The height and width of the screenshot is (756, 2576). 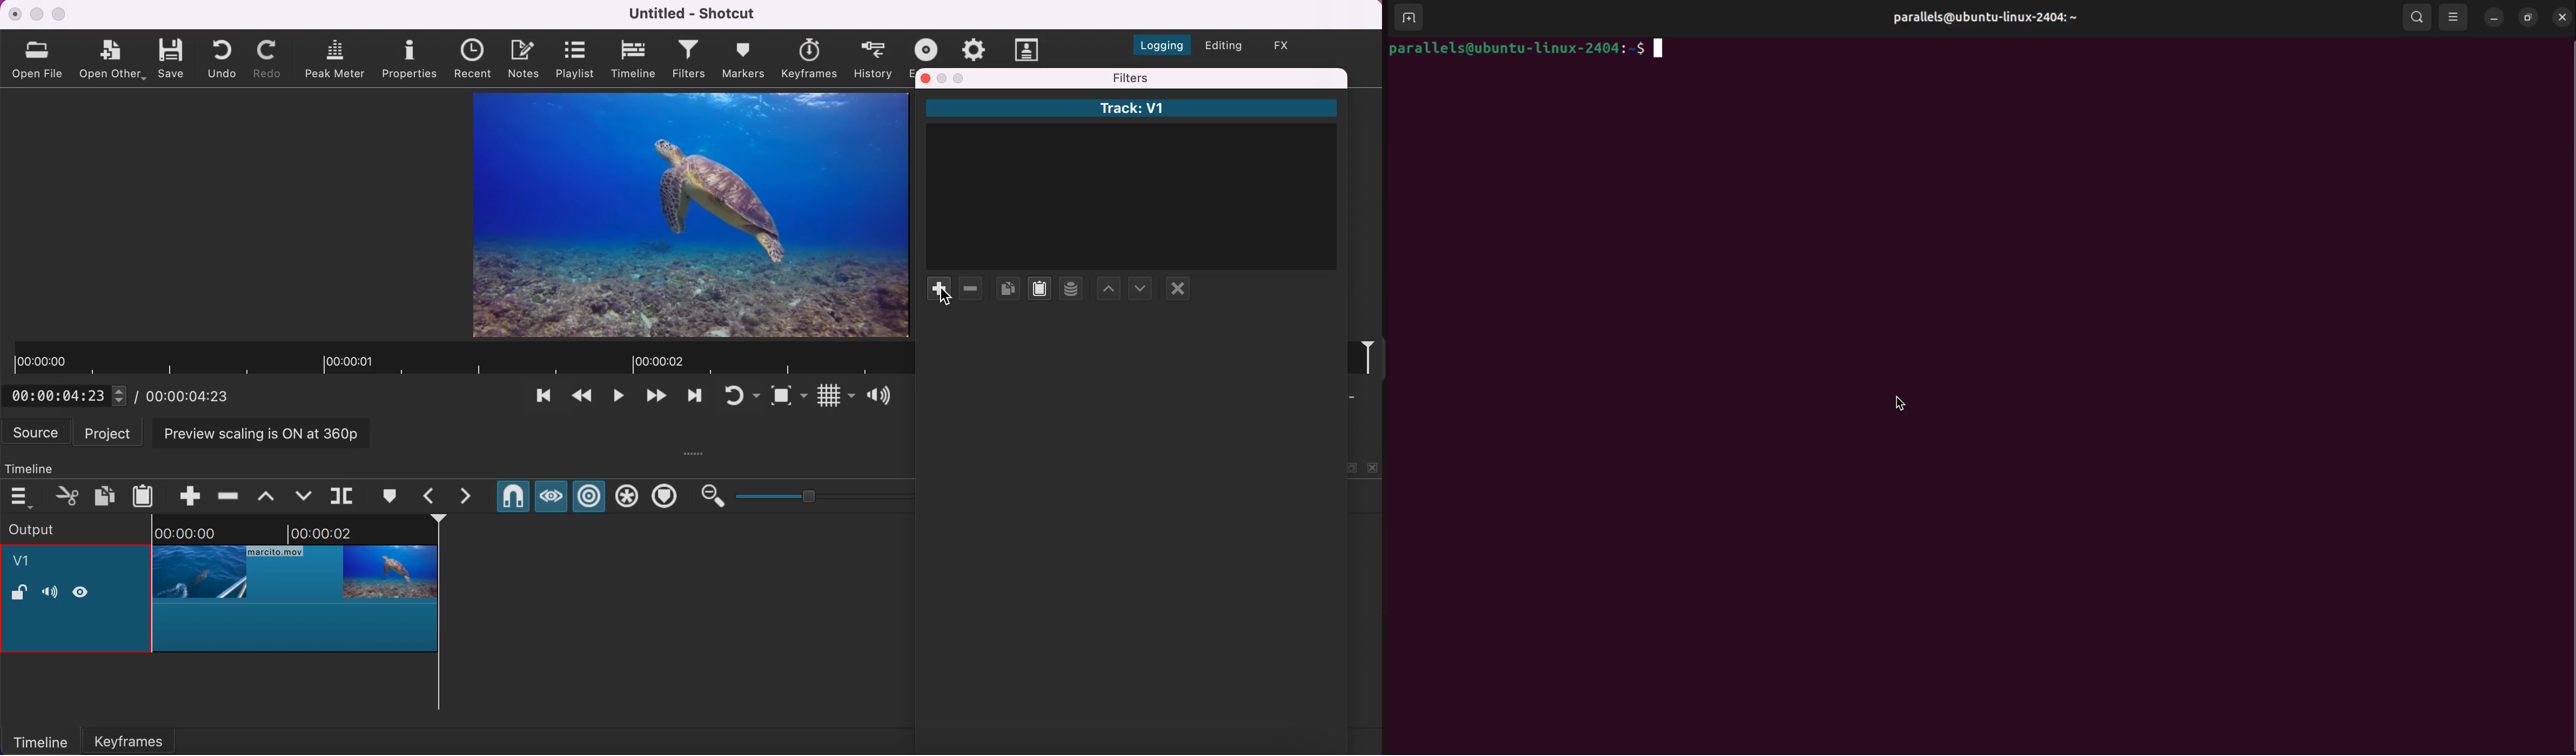 What do you see at coordinates (655, 399) in the screenshot?
I see `skip to the next point` at bounding box center [655, 399].